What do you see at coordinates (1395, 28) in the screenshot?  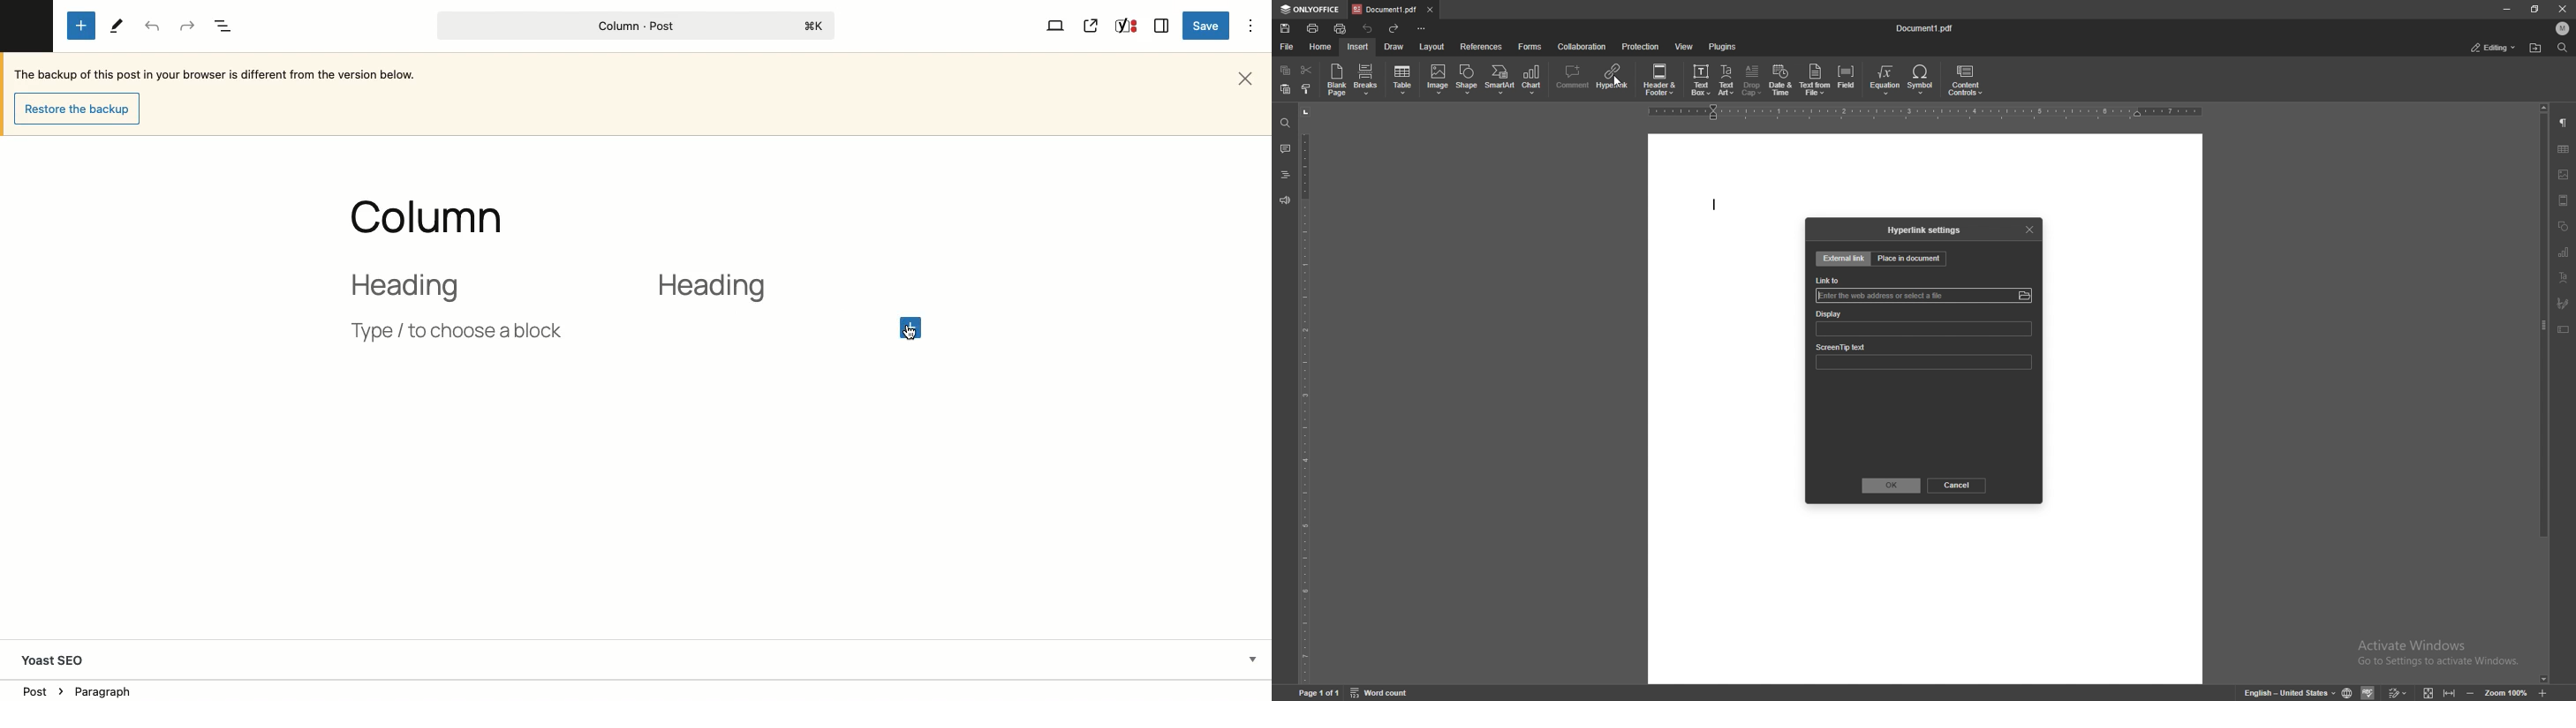 I see `redo` at bounding box center [1395, 28].